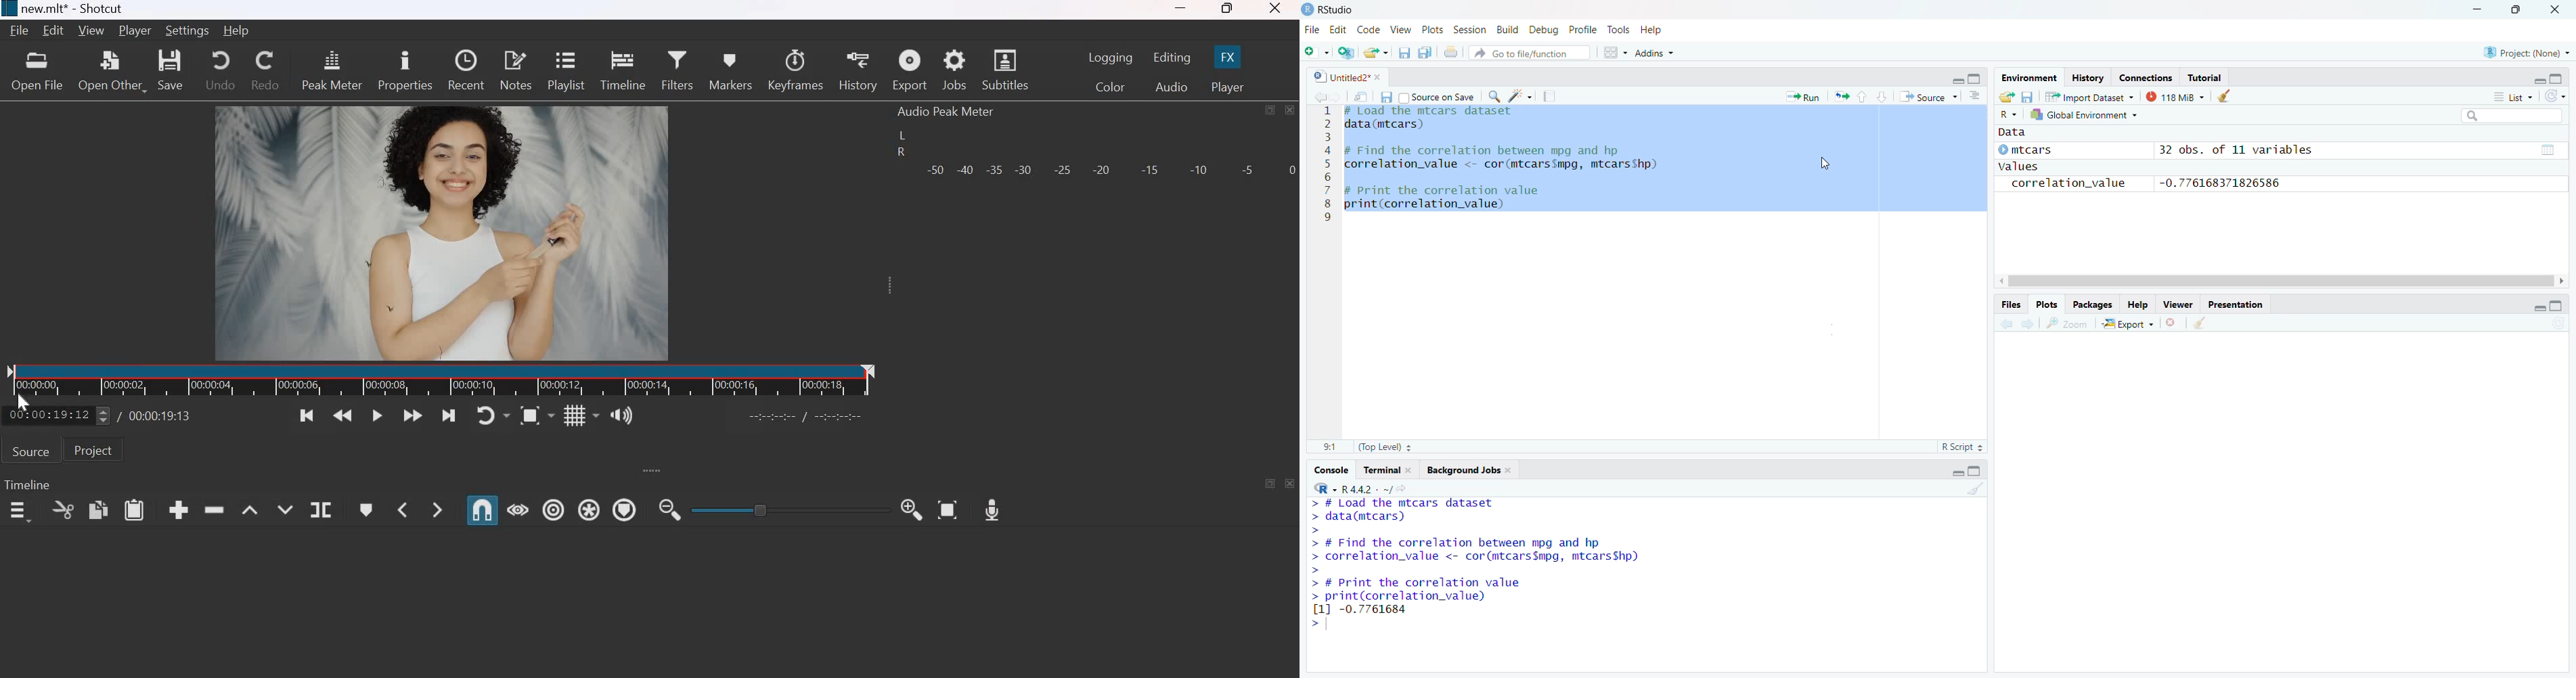  What do you see at coordinates (1369, 31) in the screenshot?
I see `Code` at bounding box center [1369, 31].